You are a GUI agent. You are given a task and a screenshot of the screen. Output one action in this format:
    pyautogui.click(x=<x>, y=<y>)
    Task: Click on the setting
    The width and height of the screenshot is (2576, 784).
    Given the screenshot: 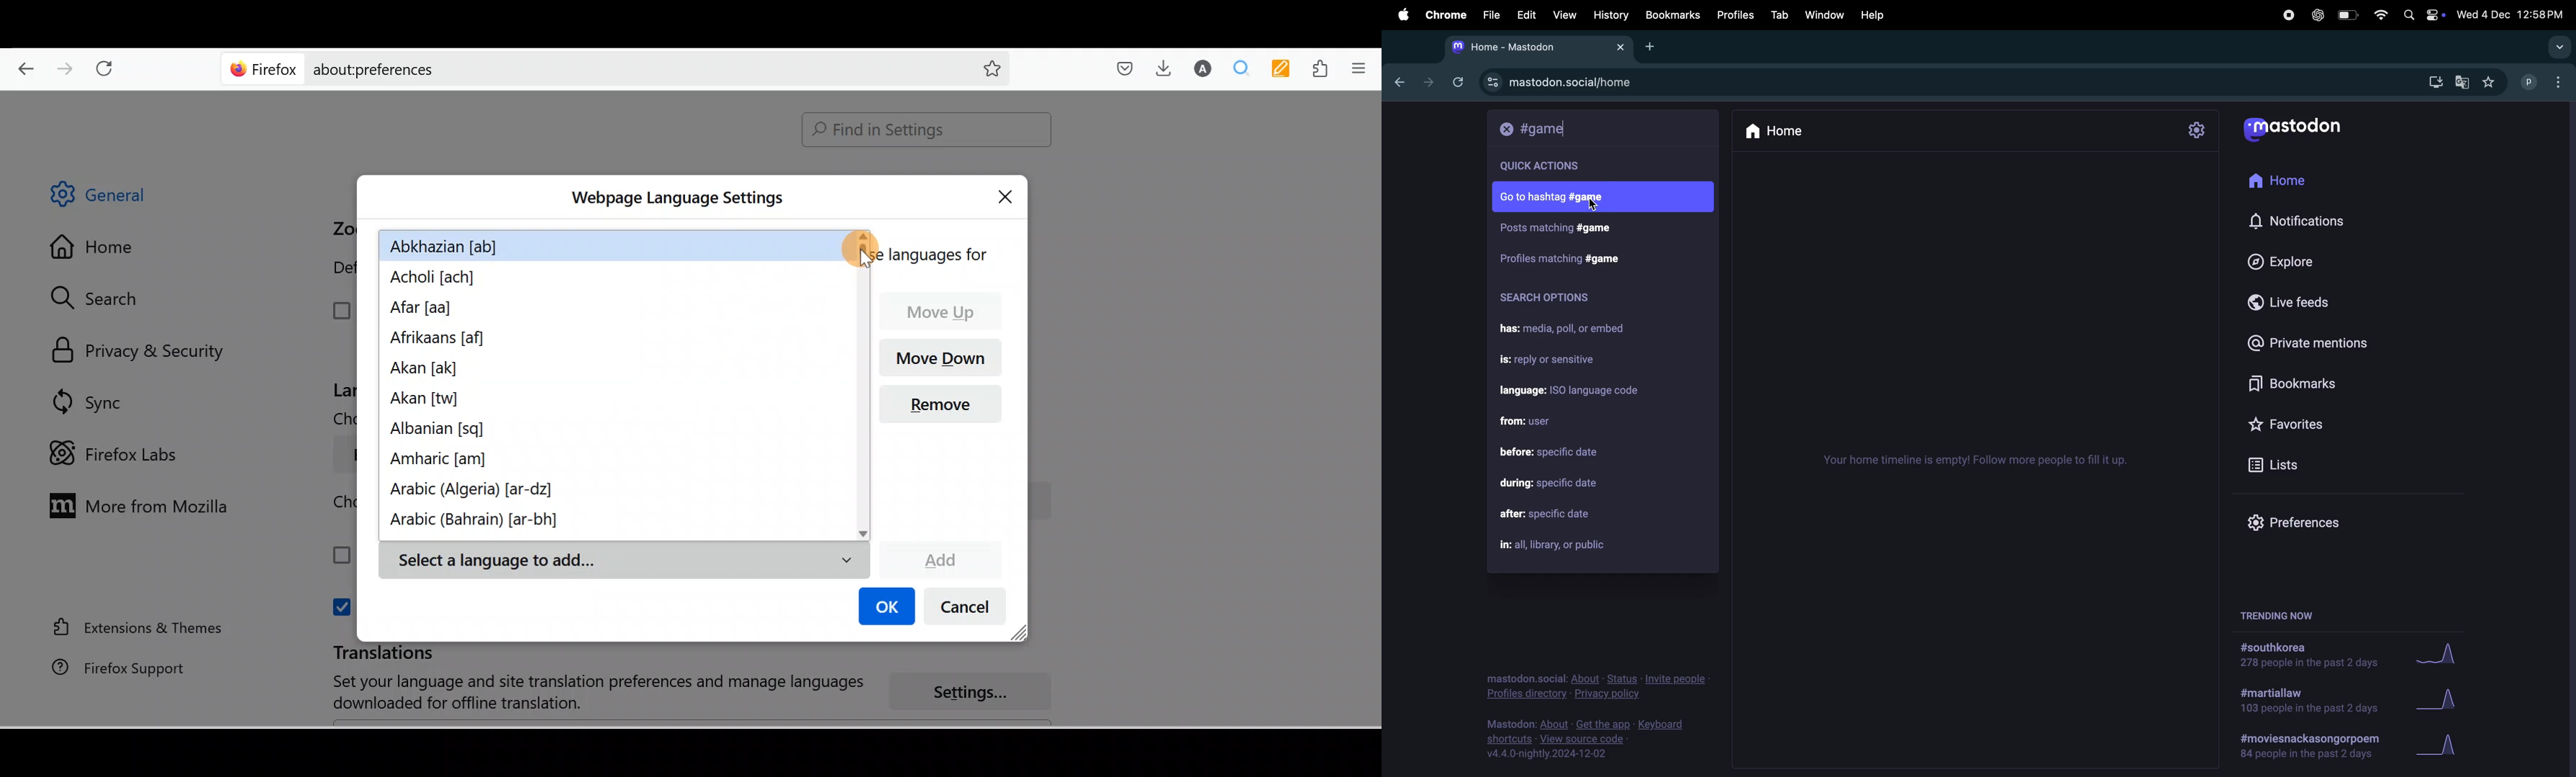 What is the action you would take?
    pyautogui.click(x=2199, y=129)
    